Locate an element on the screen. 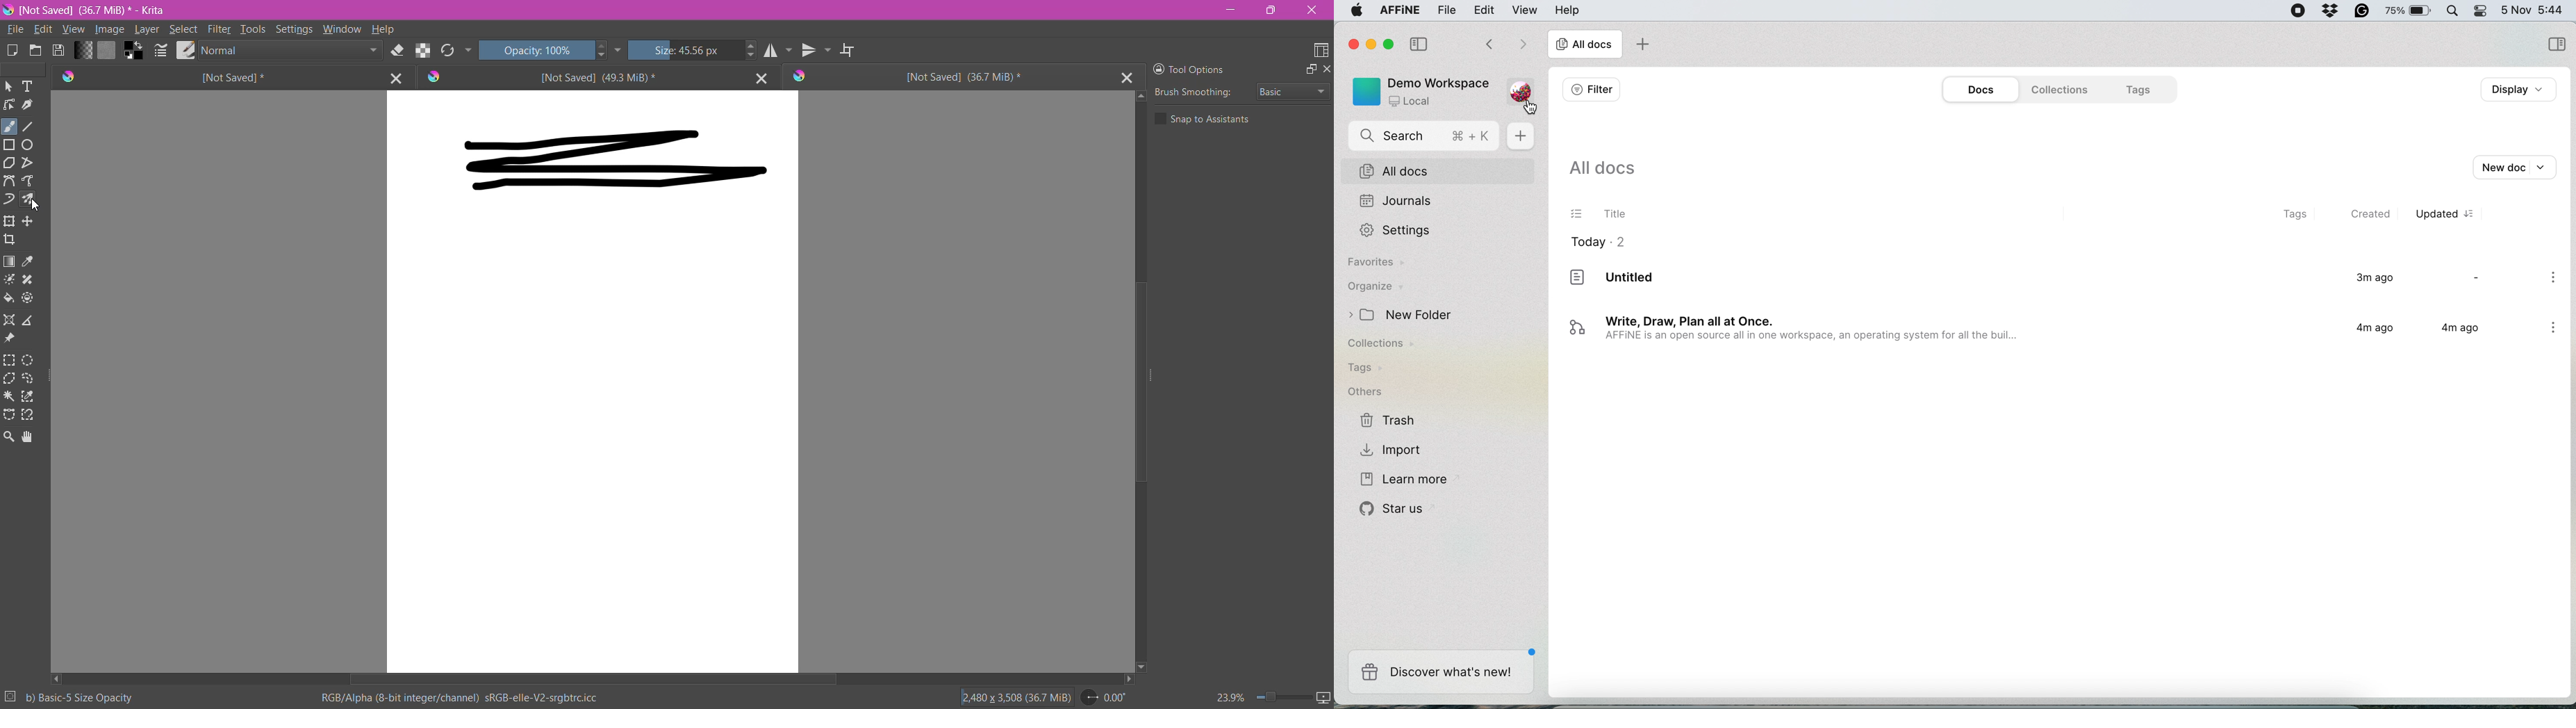 Image resolution: width=2576 pixels, height=728 pixels. title is located at coordinates (1603, 216).